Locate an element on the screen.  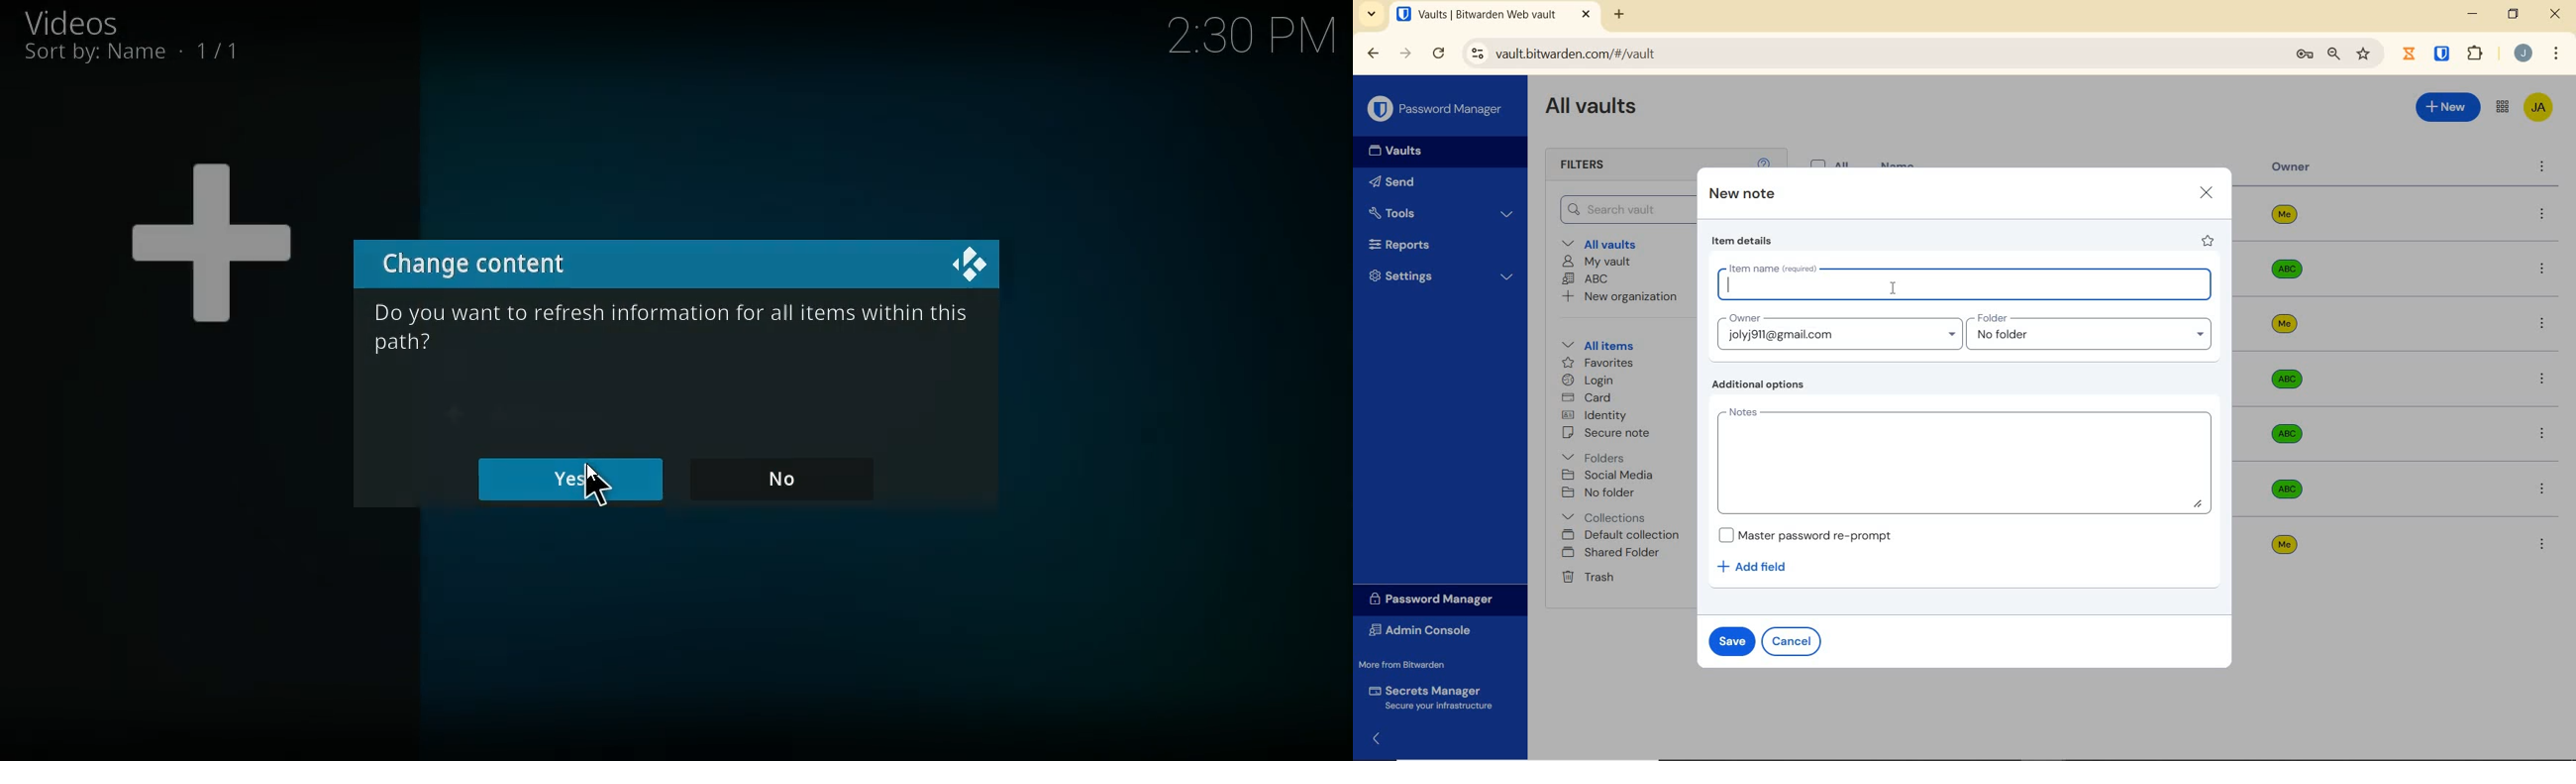
card is located at coordinates (1589, 398).